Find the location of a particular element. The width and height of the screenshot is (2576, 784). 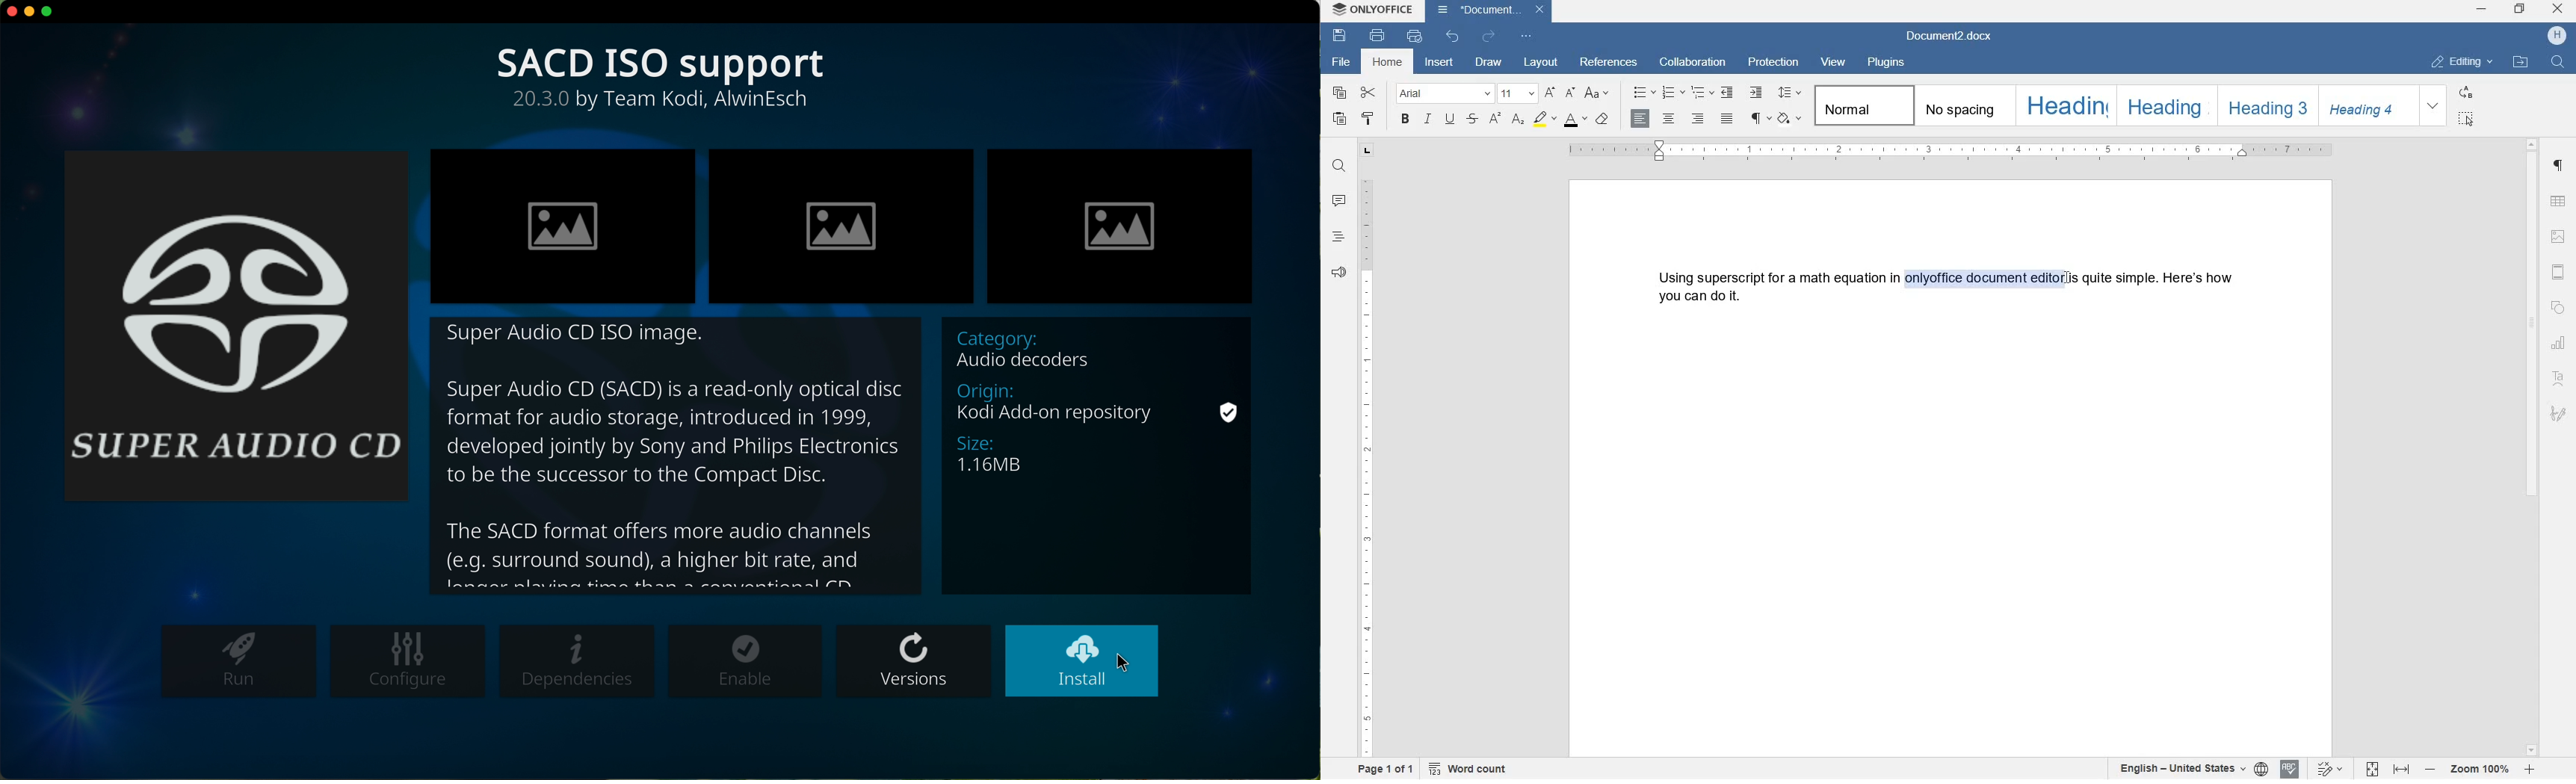

plugins is located at coordinates (1888, 63).